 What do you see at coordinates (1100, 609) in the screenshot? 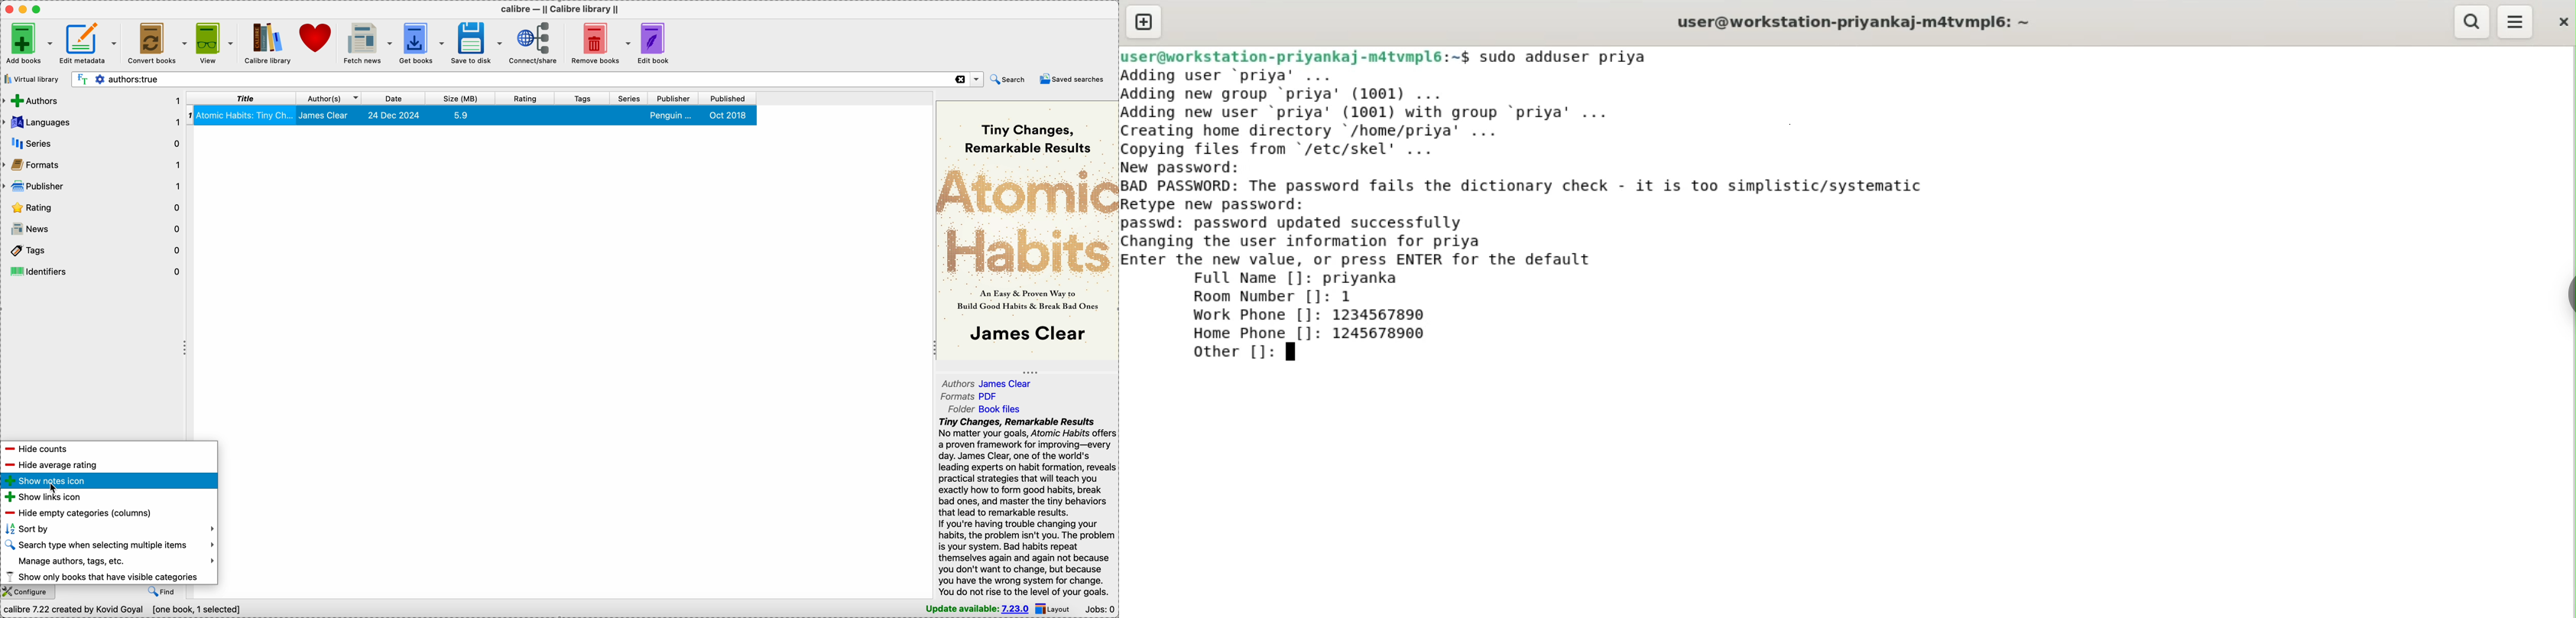
I see `Jobs: 0` at bounding box center [1100, 609].